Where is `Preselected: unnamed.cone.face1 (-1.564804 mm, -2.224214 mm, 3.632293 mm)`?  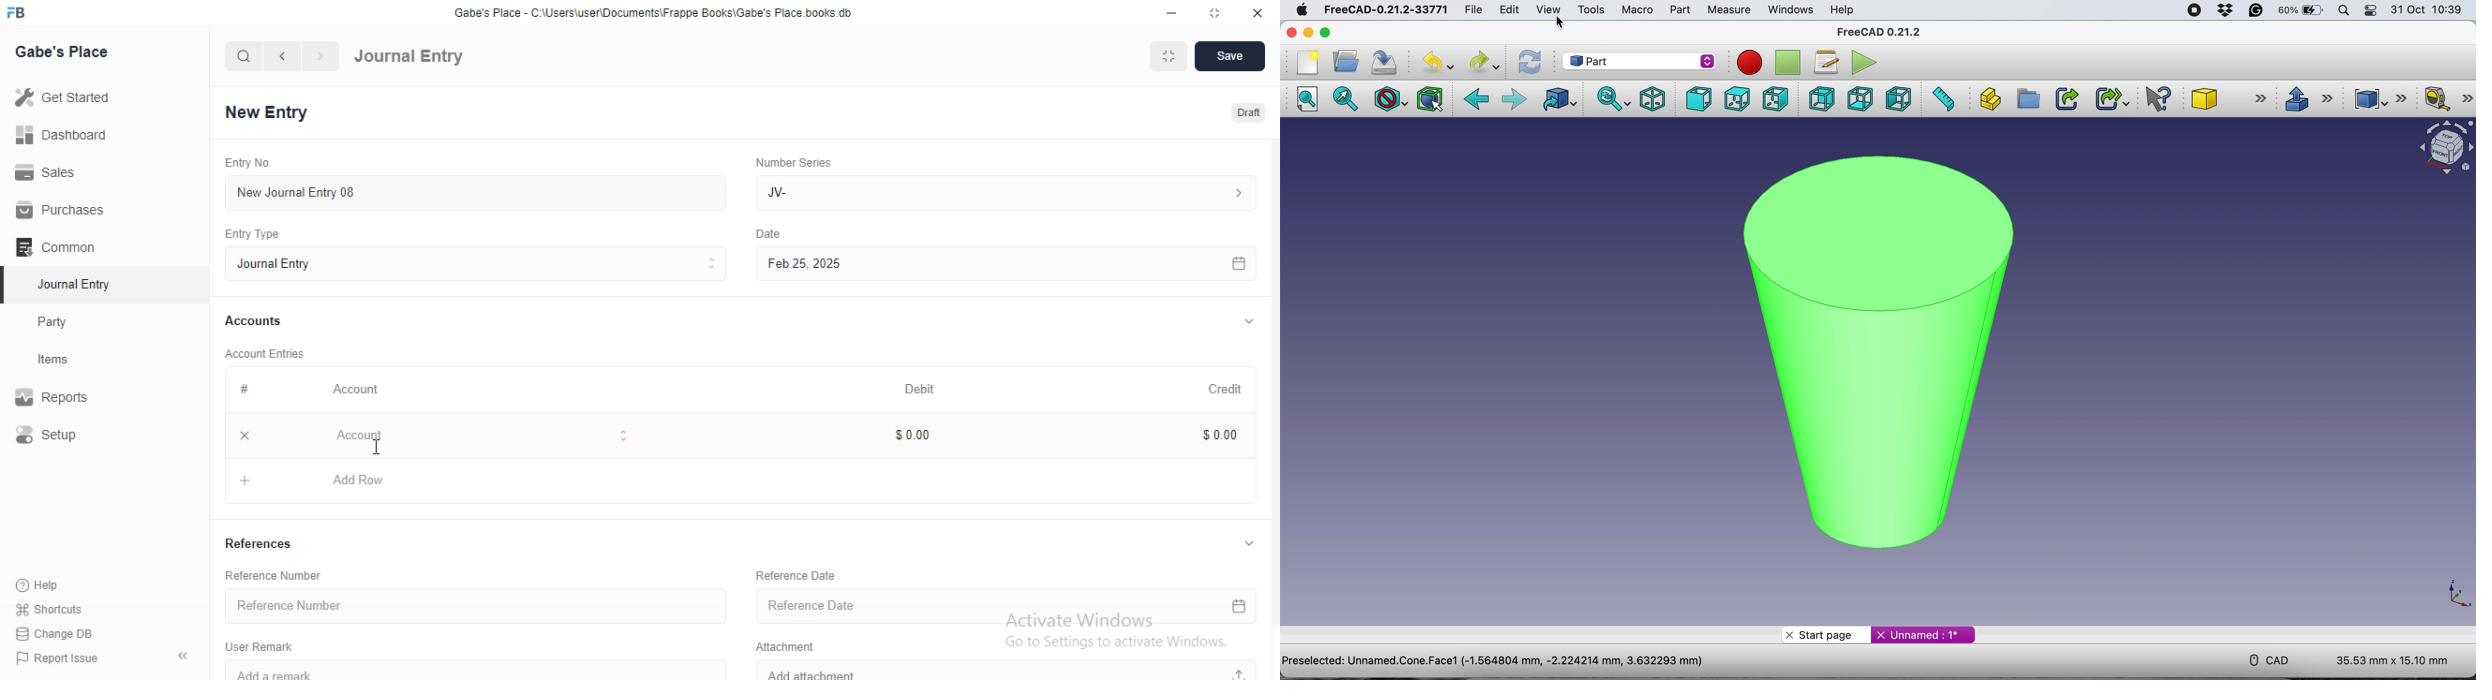 Preselected: unnamed.cone.face1 (-1.564804 mm, -2.224214 mm, 3.632293 mm) is located at coordinates (1496, 662).